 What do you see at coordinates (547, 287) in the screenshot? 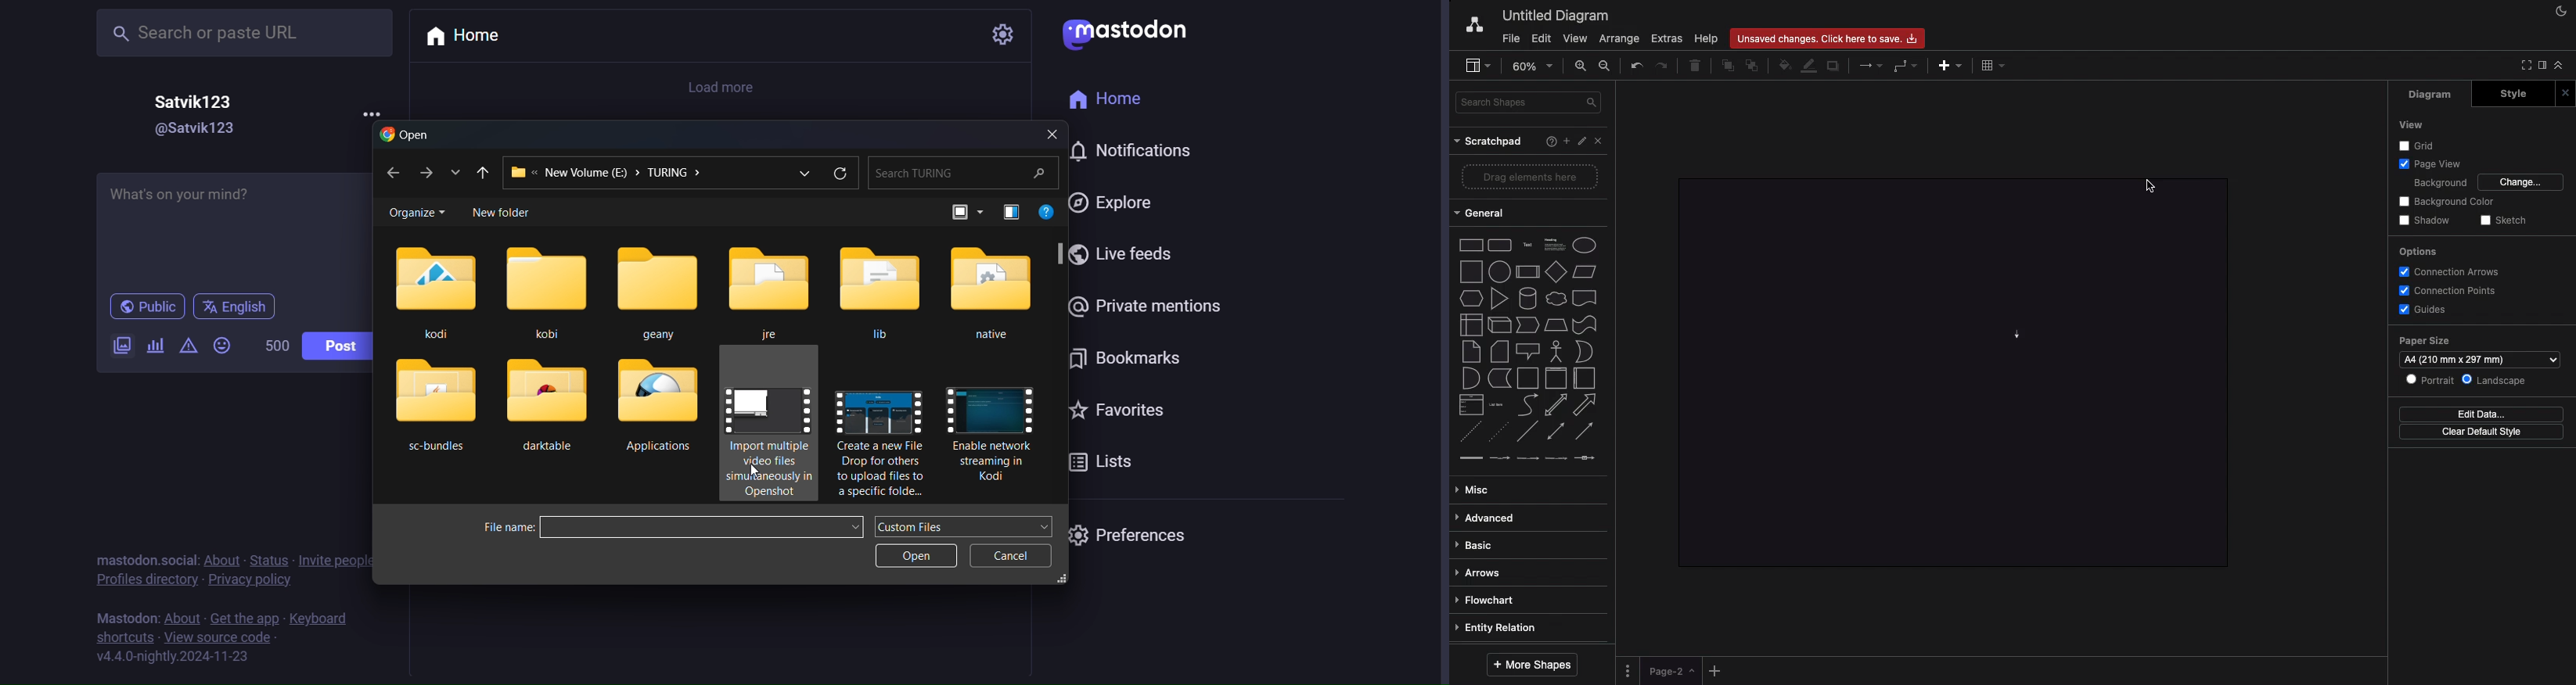
I see `kobi` at bounding box center [547, 287].